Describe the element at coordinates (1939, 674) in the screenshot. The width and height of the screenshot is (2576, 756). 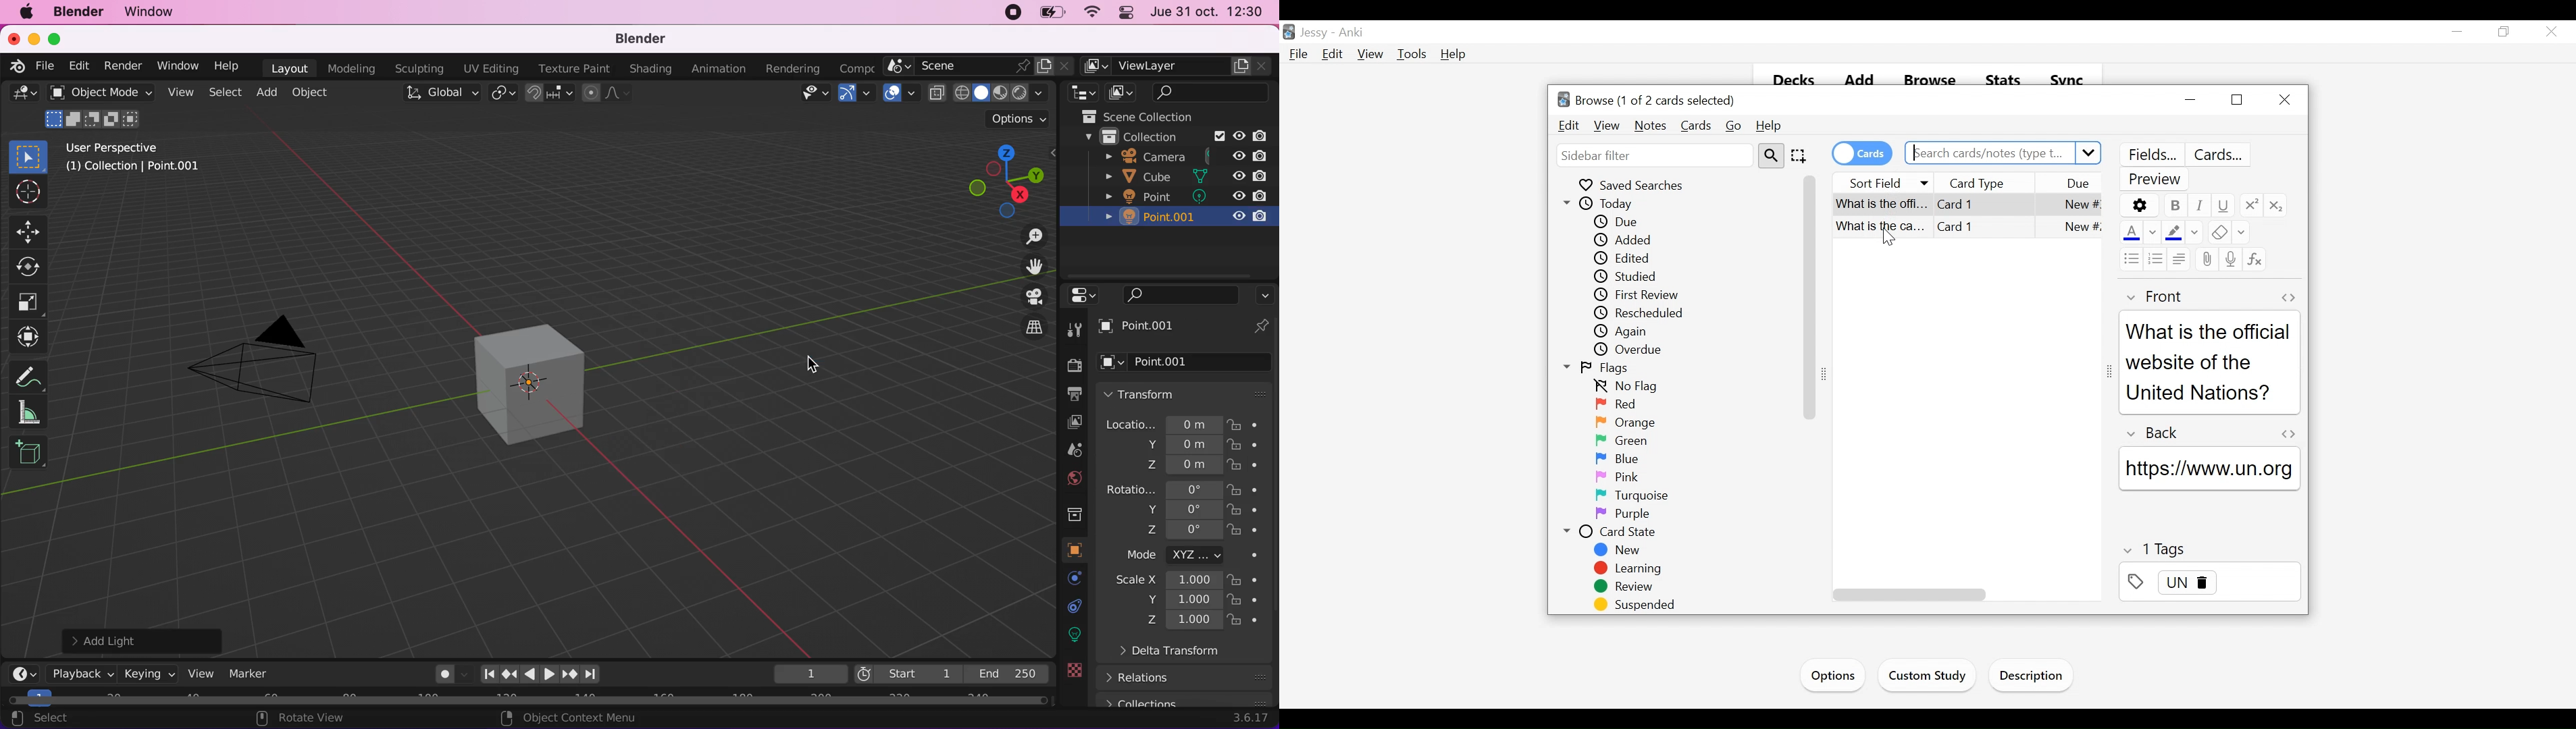
I see `Create Deck` at that location.